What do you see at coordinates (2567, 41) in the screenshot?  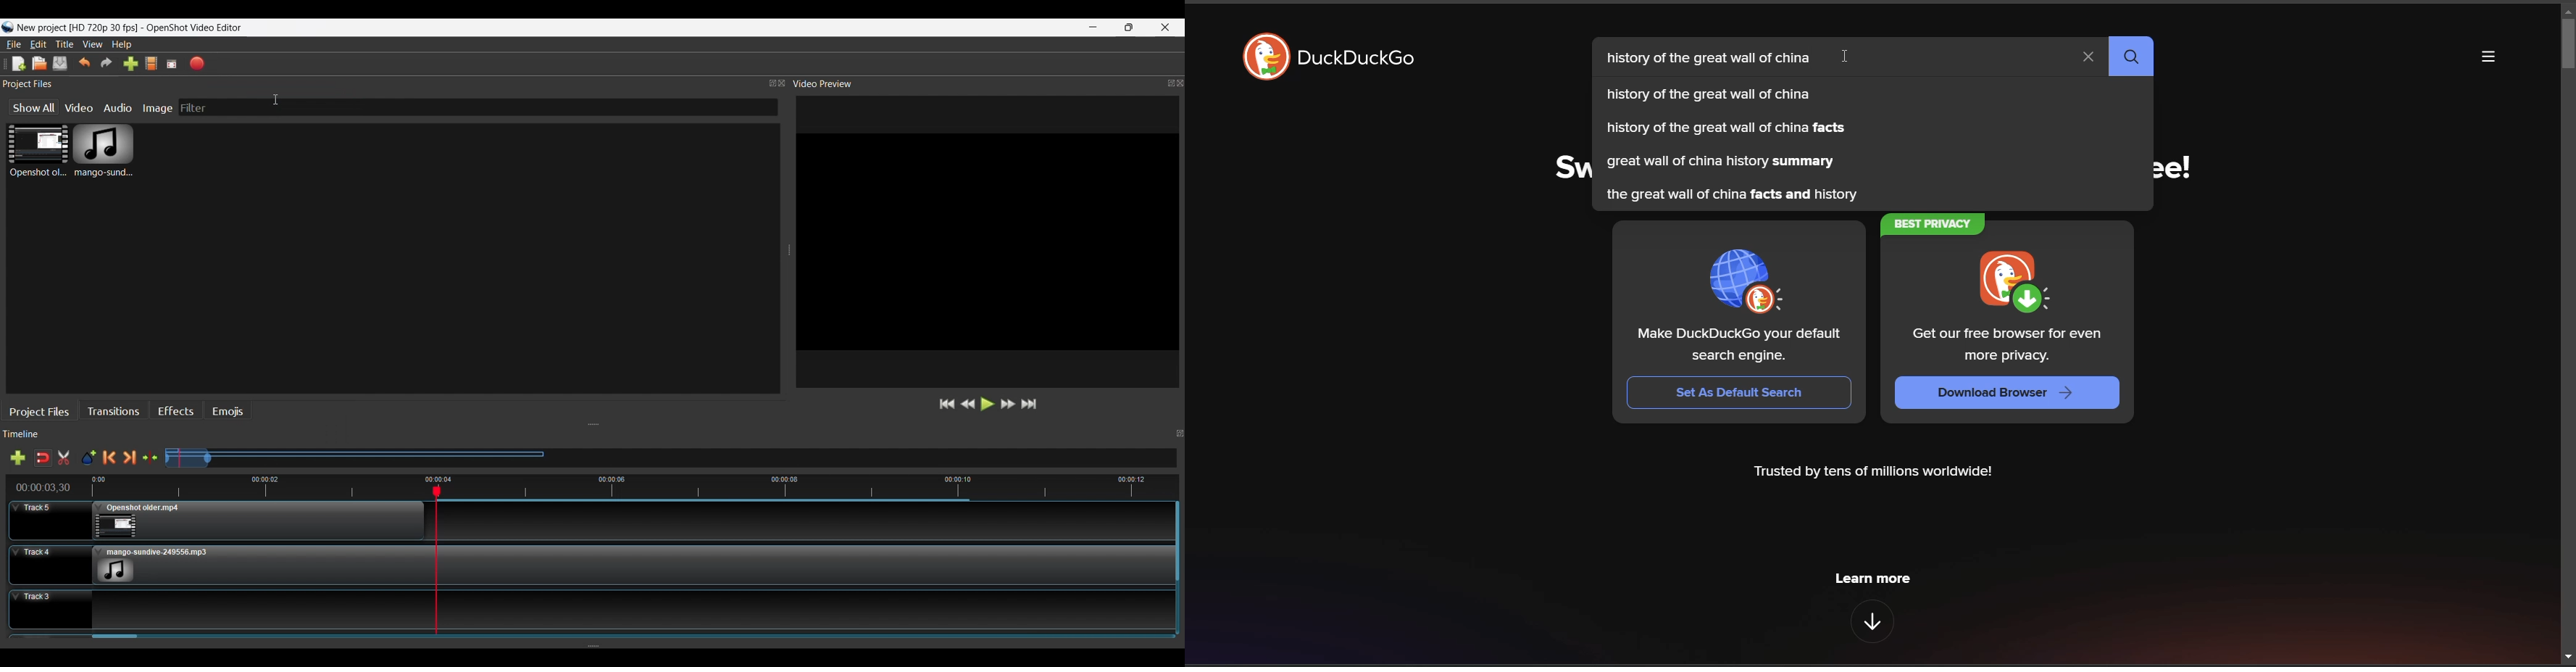 I see `vertical scroll bar` at bounding box center [2567, 41].